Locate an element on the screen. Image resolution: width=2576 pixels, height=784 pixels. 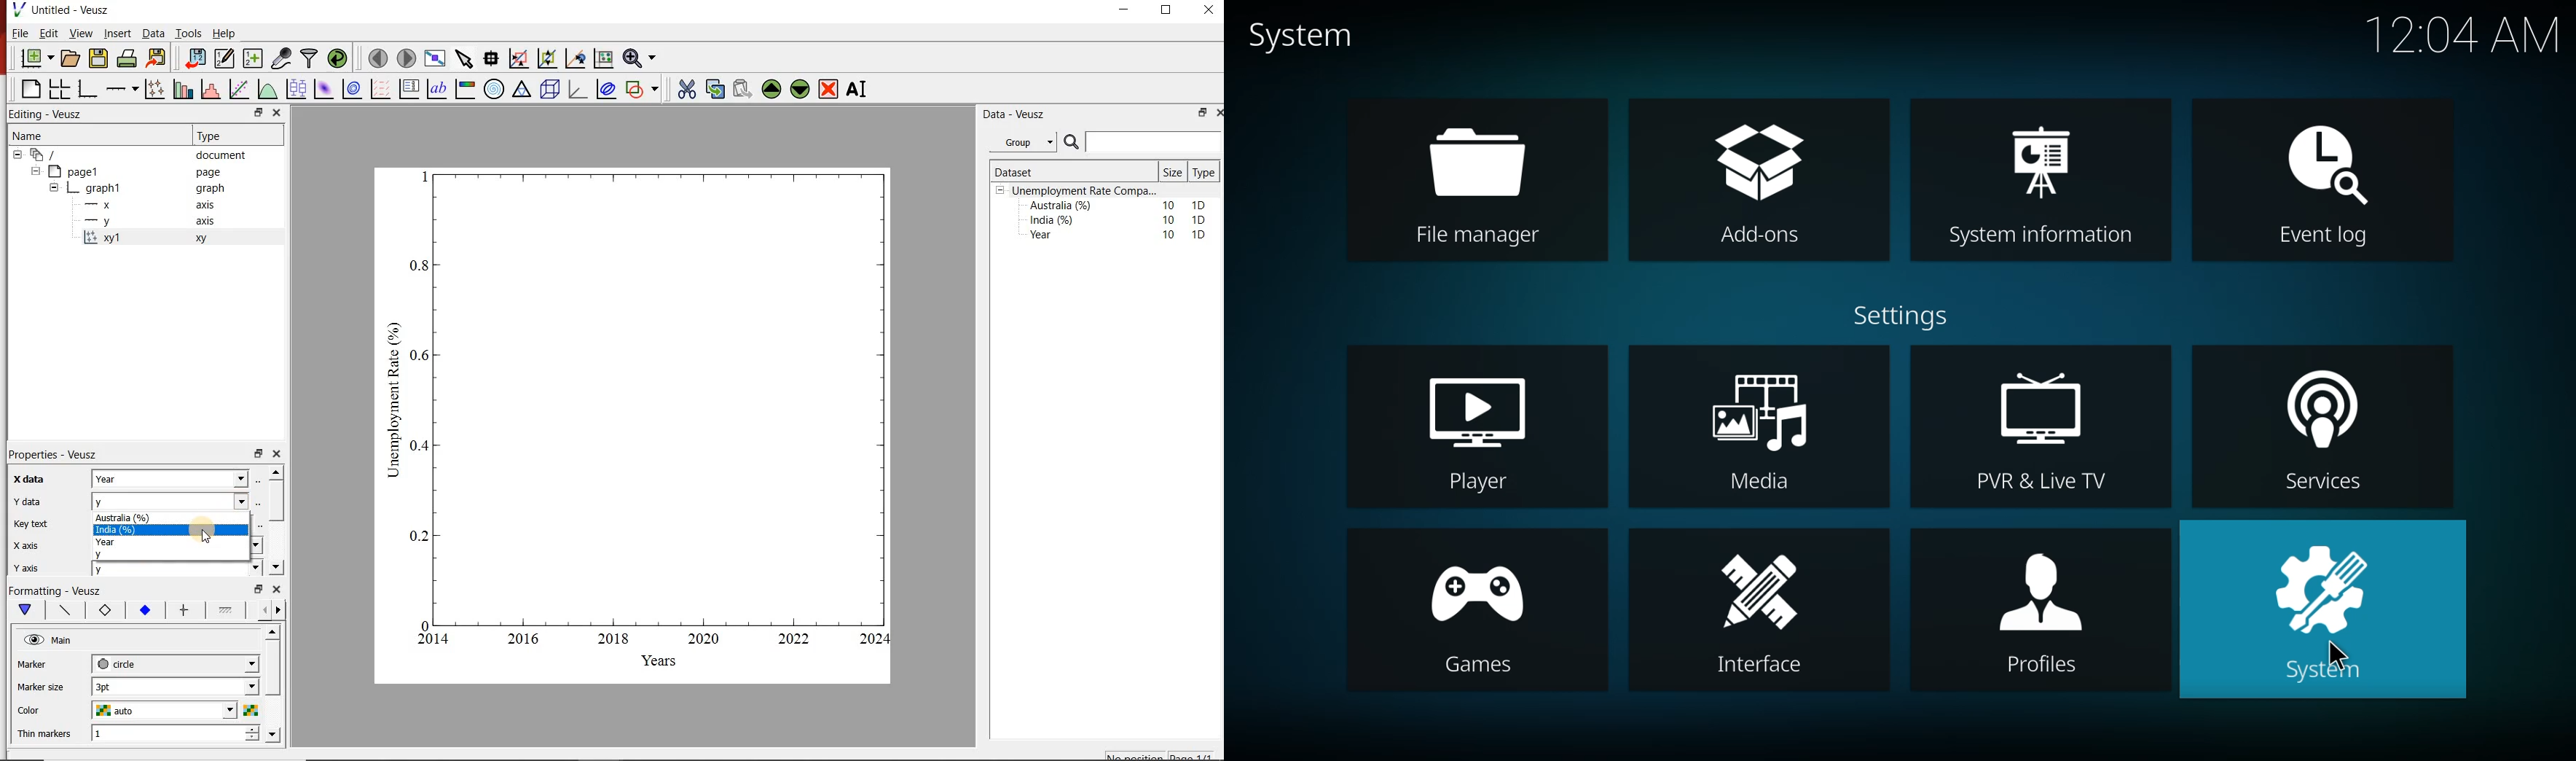
minimise is located at coordinates (260, 112).